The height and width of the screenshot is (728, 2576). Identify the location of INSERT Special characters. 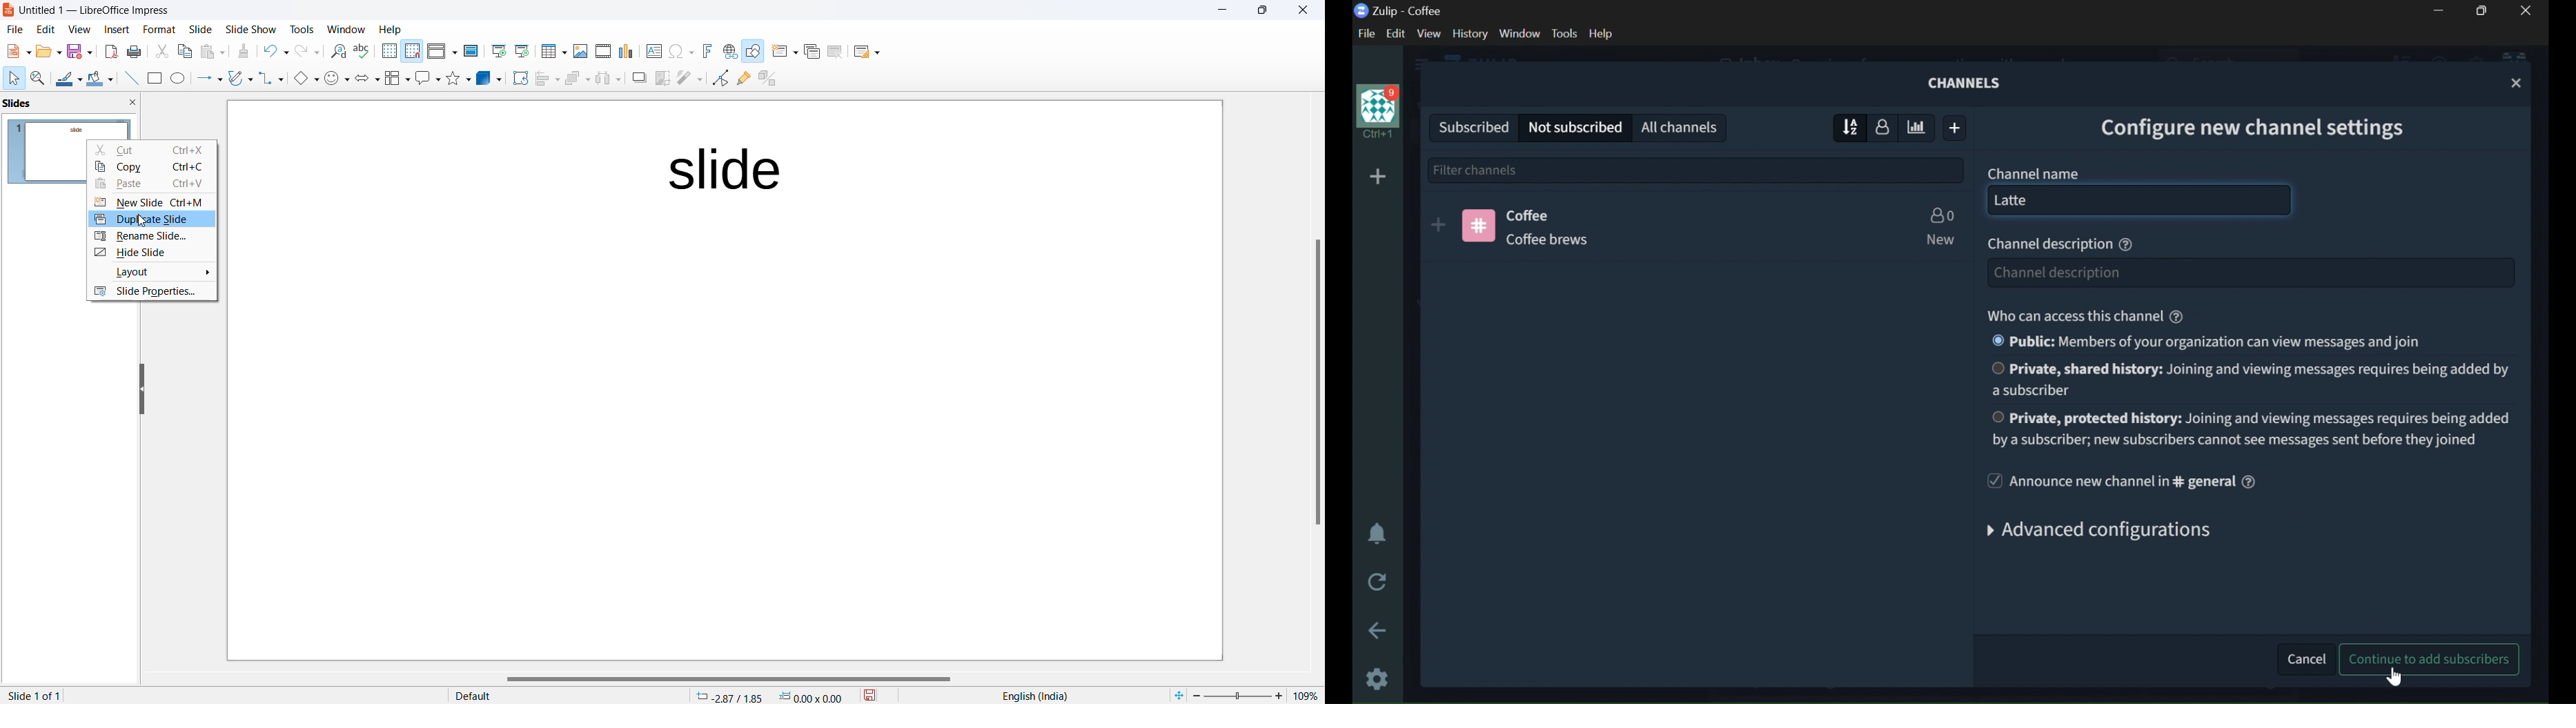
(678, 51).